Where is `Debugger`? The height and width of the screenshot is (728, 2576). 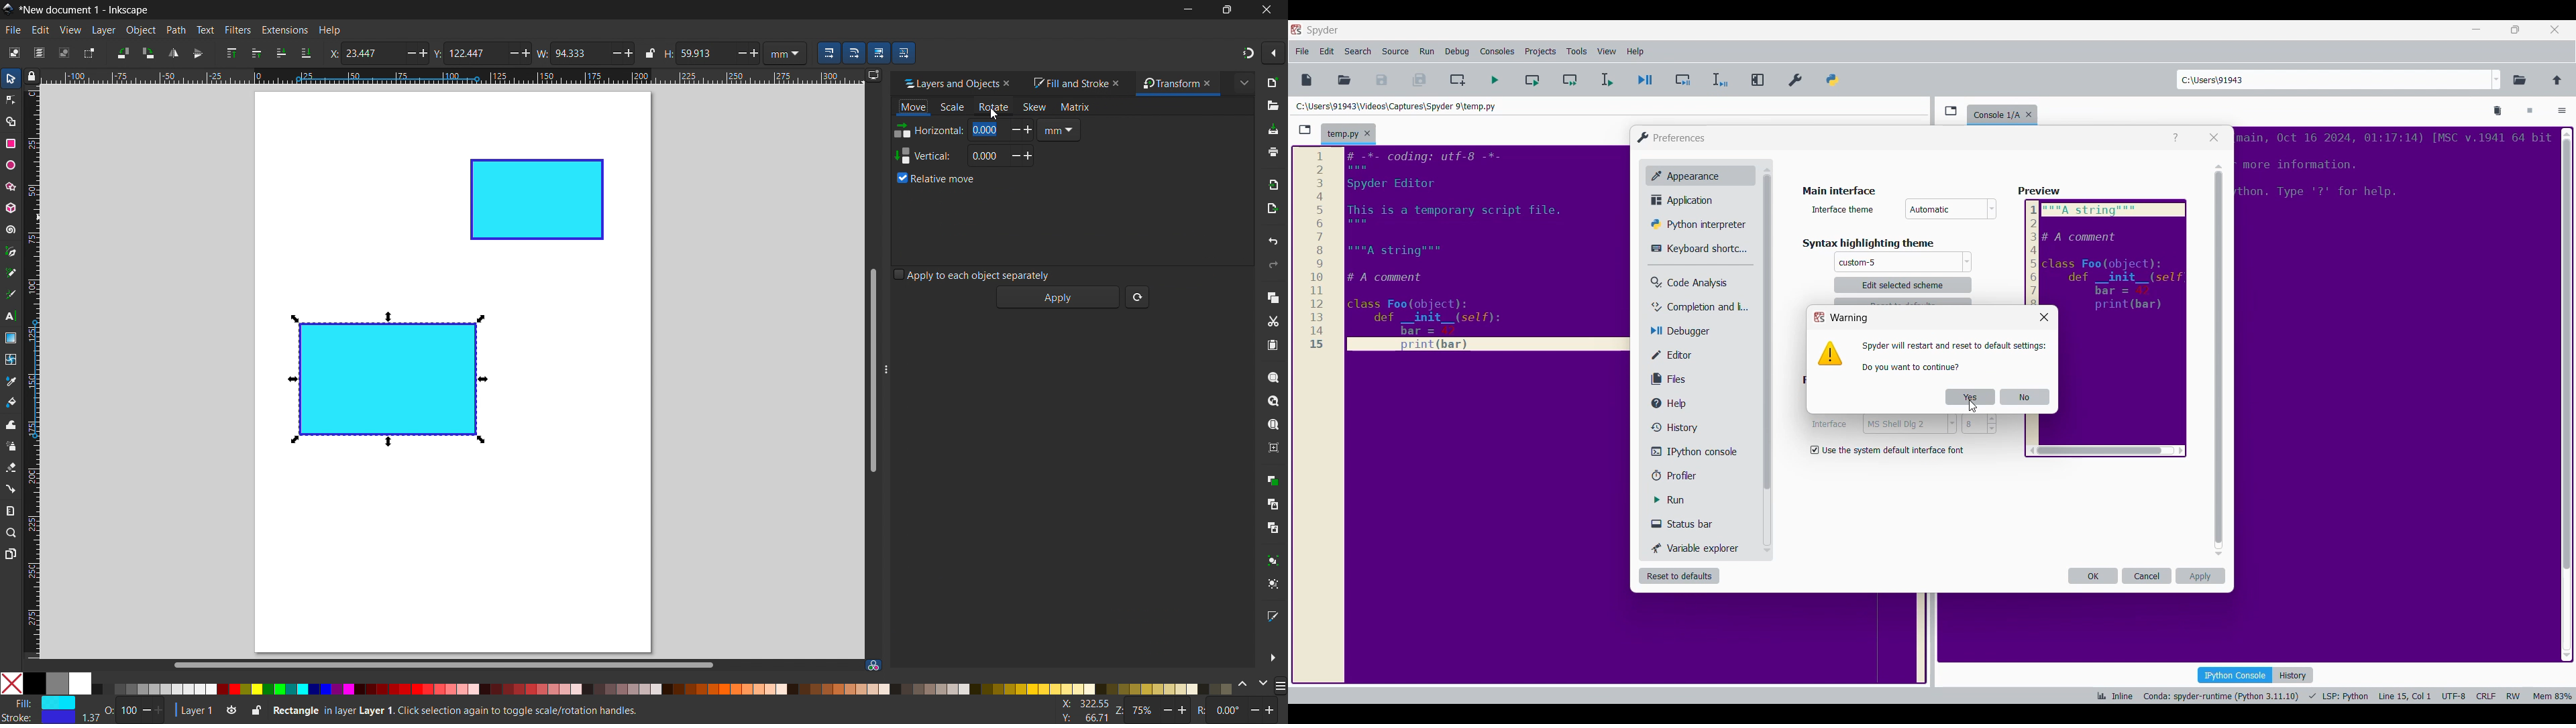
Debugger is located at coordinates (1699, 331).